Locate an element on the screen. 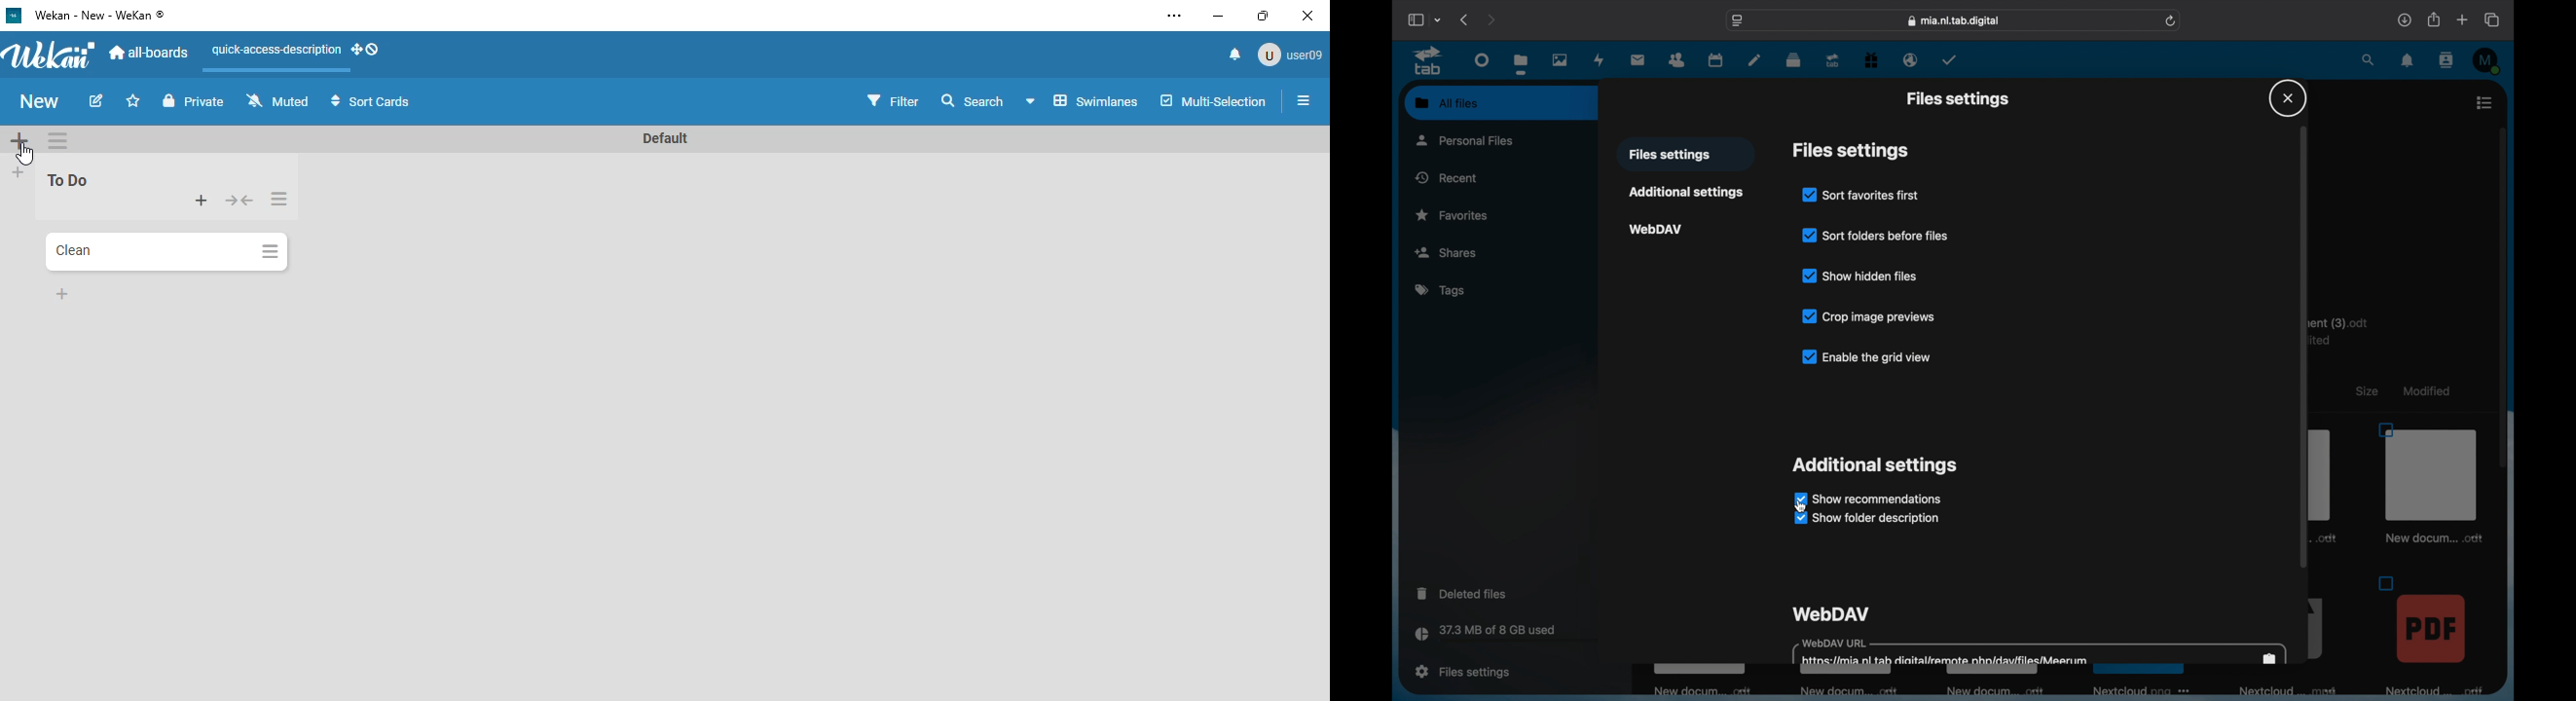  board view is located at coordinates (1083, 101).